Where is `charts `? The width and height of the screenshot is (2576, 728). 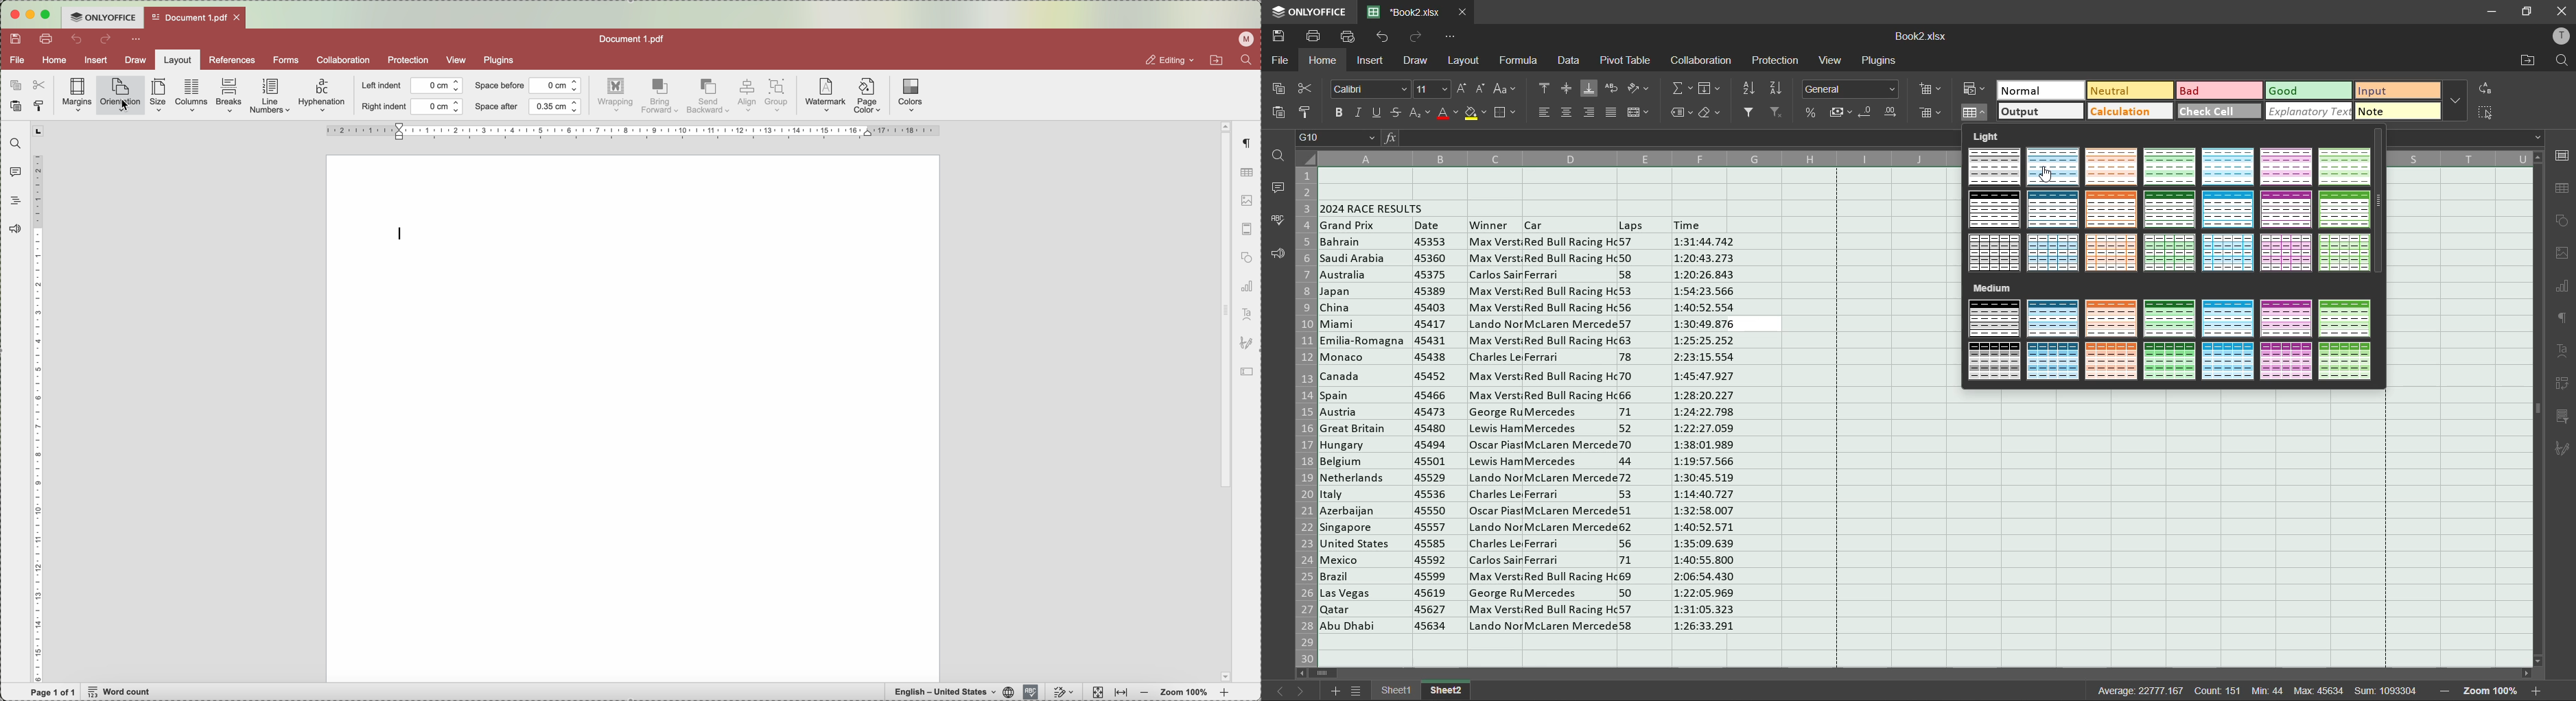 charts  is located at coordinates (2562, 287).